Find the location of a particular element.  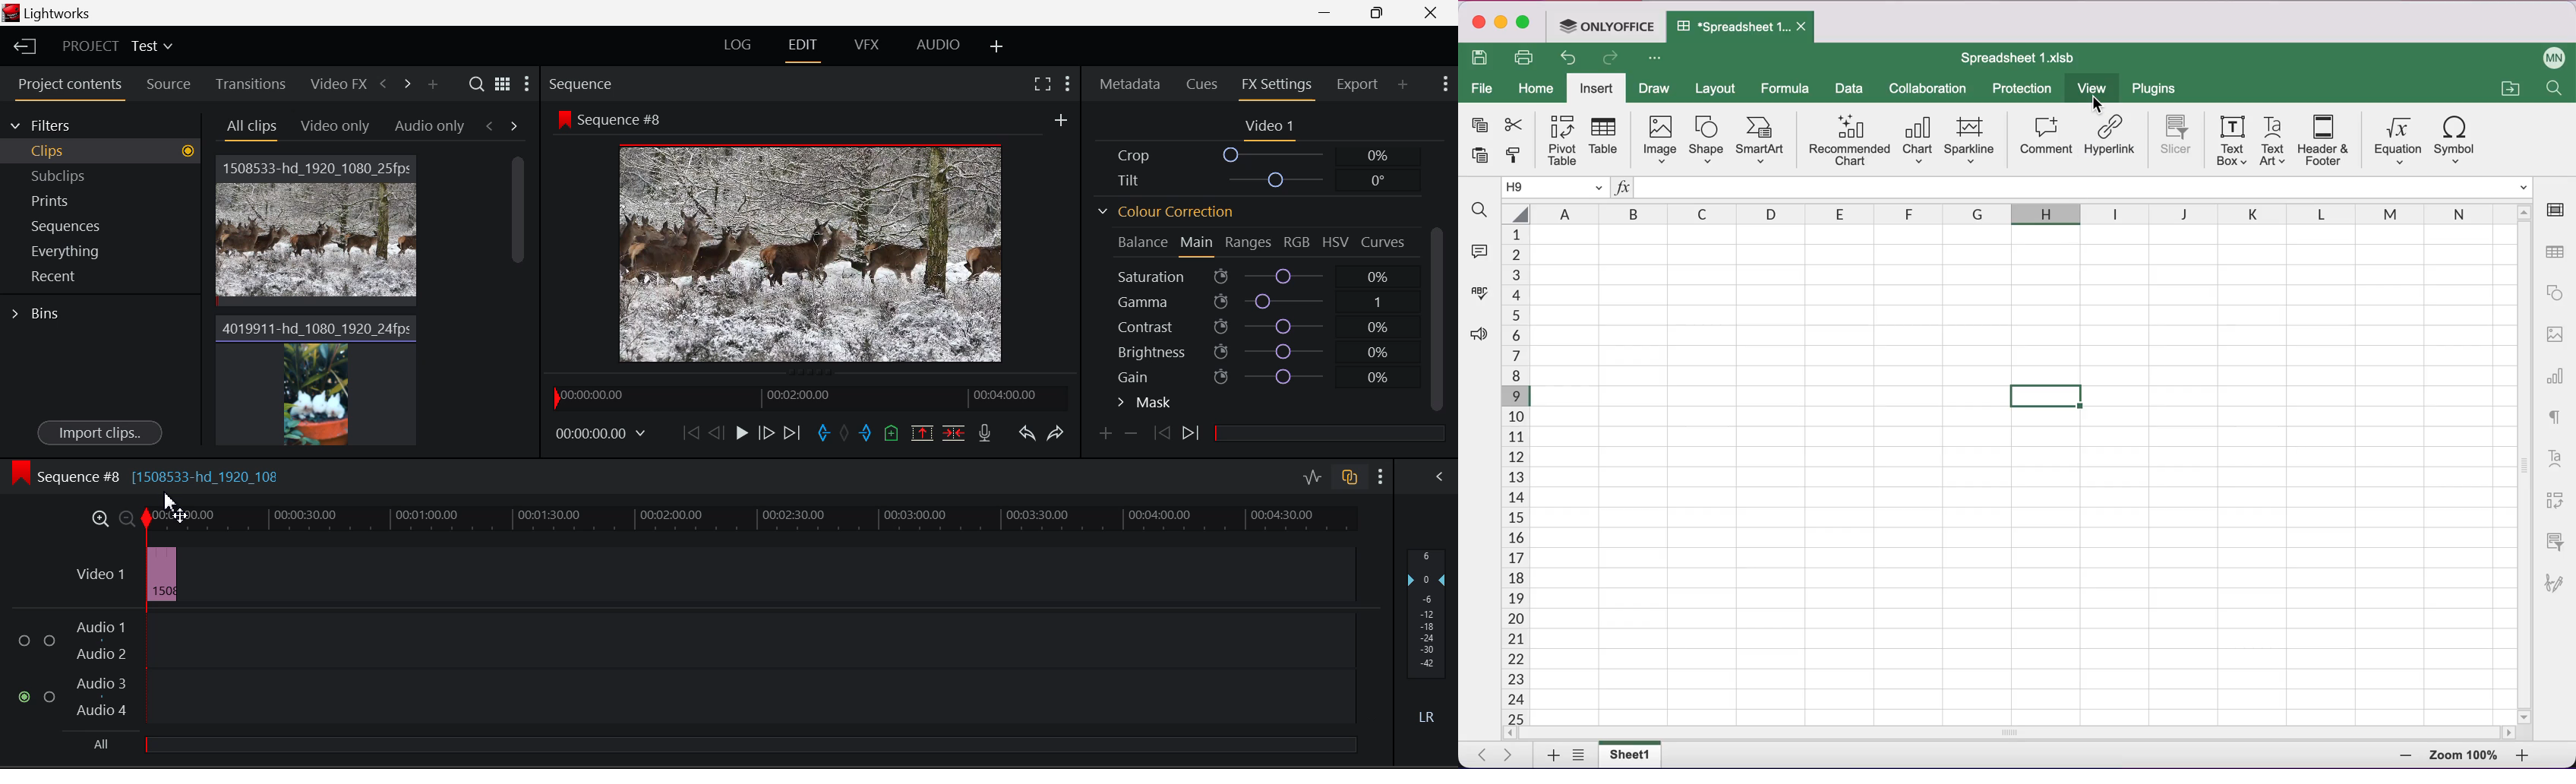

text art is located at coordinates (2274, 140).